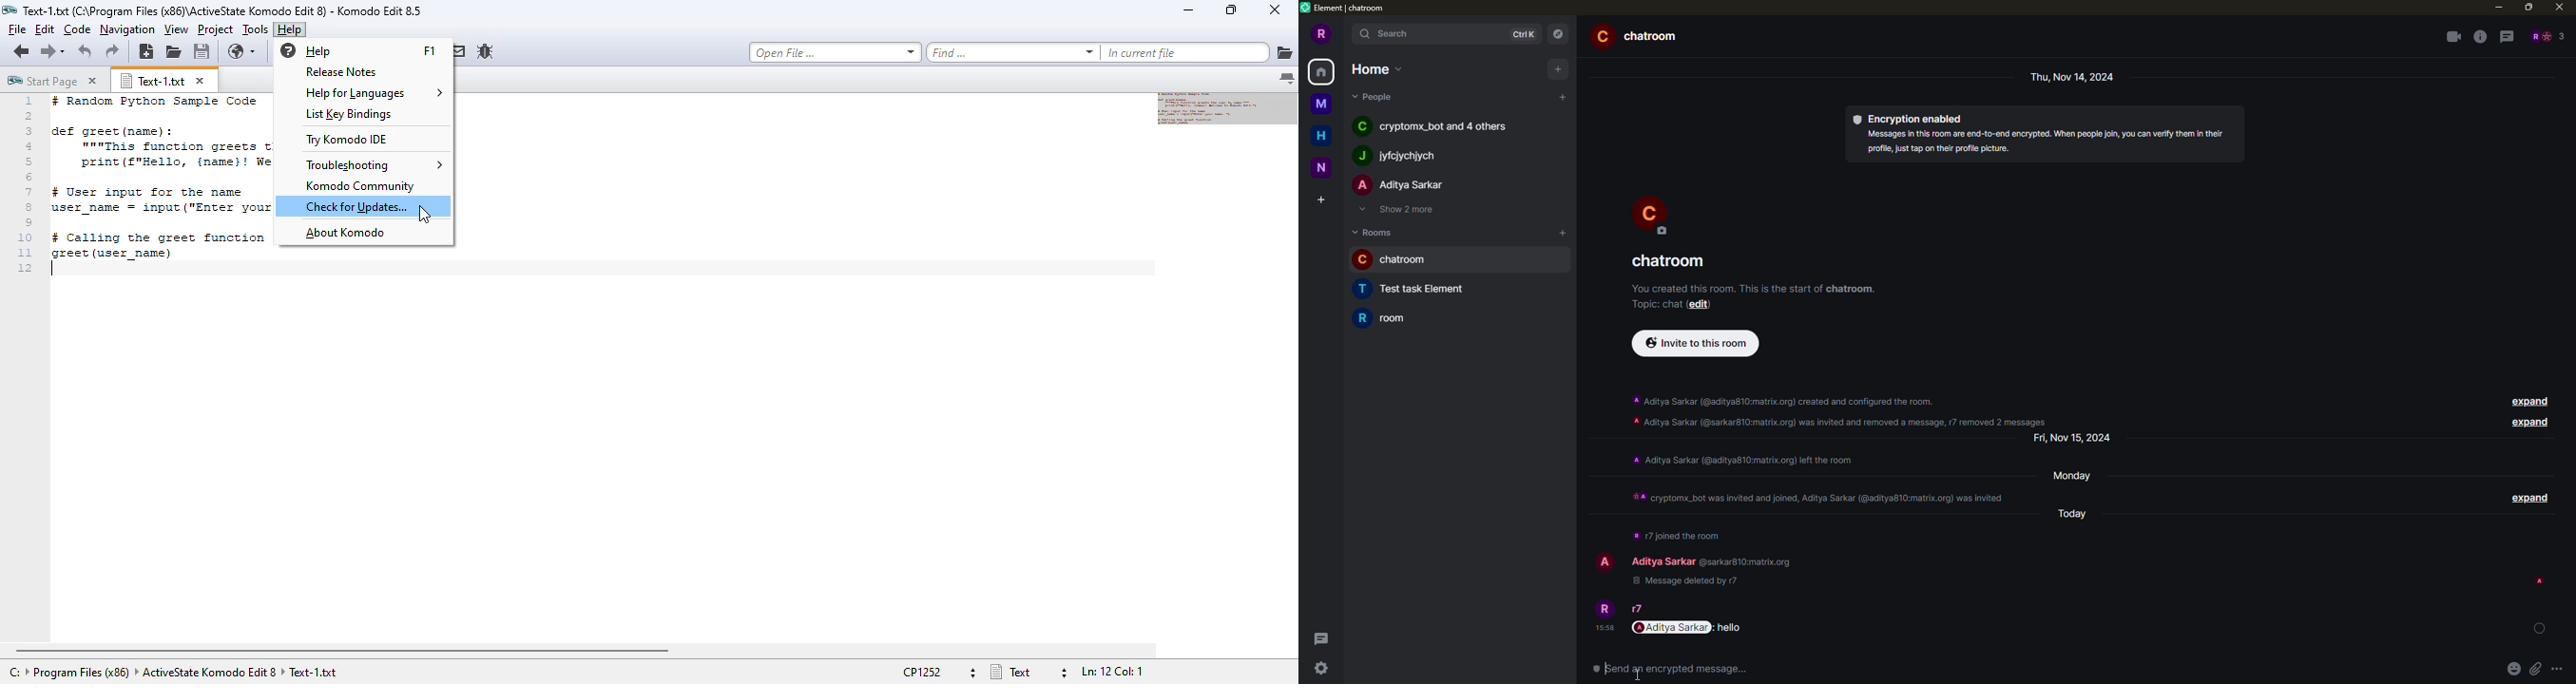 This screenshot has height=700, width=2576. What do you see at coordinates (1641, 35) in the screenshot?
I see `room` at bounding box center [1641, 35].